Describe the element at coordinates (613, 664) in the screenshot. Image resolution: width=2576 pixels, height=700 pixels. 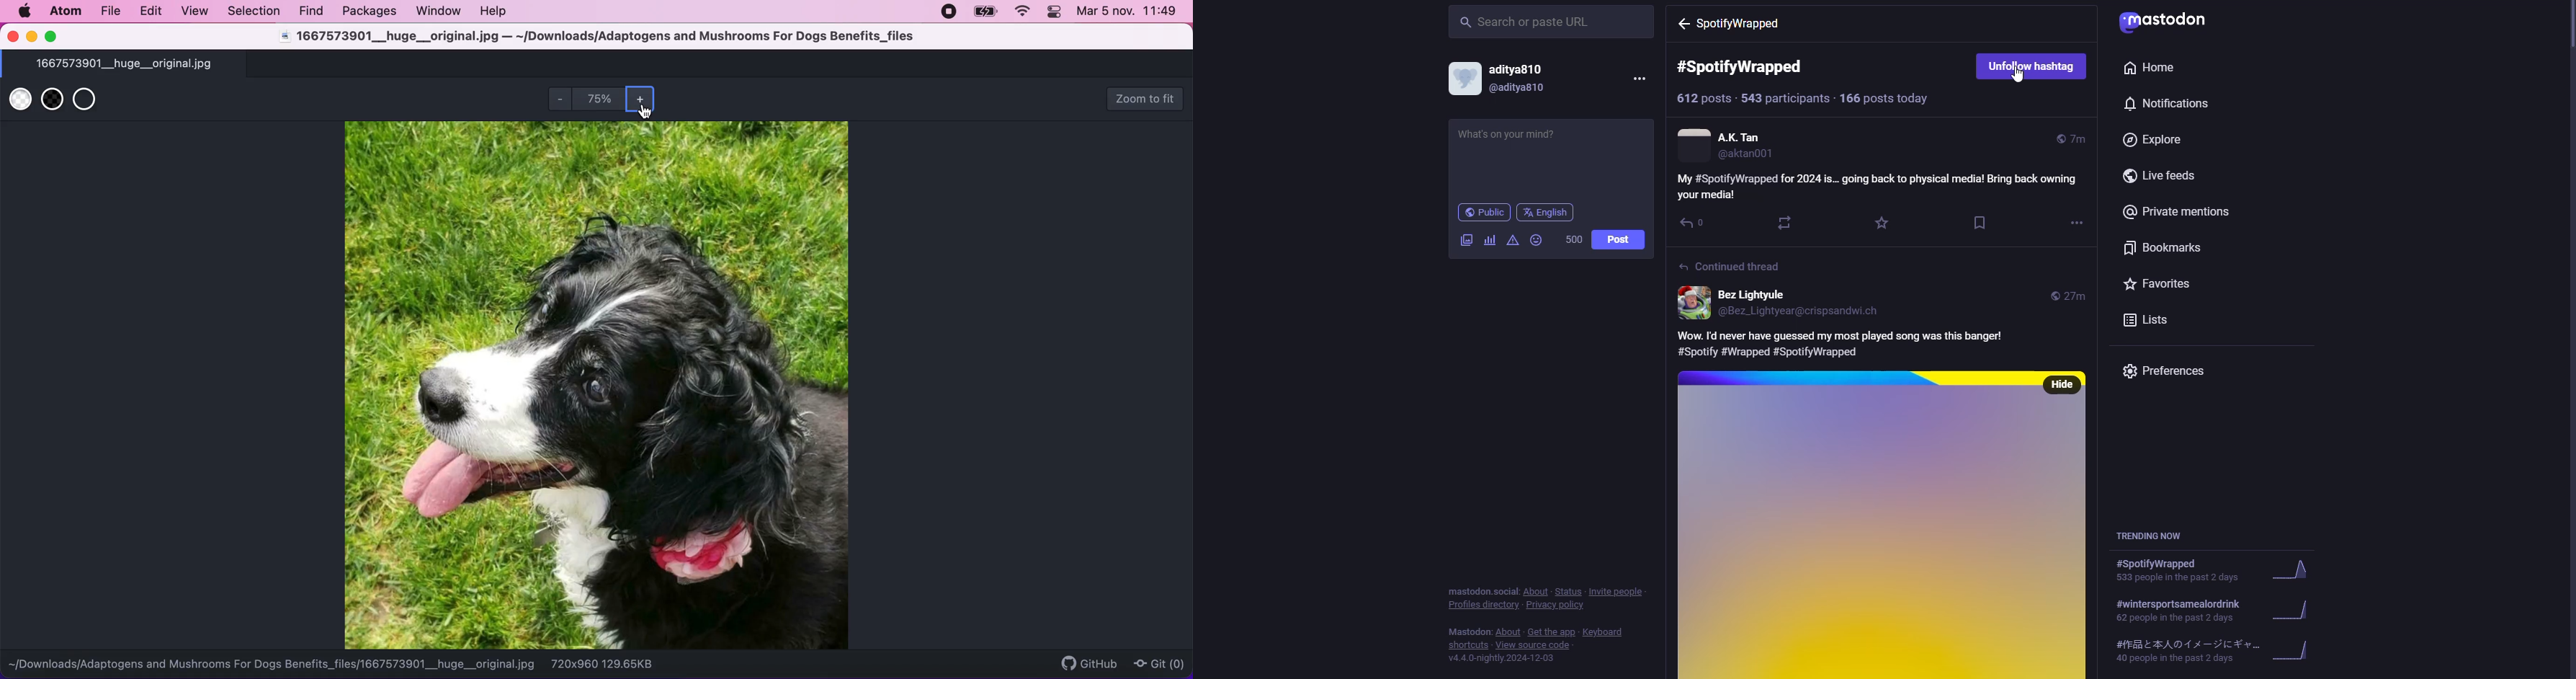
I see `720x960 129.65kb` at that location.